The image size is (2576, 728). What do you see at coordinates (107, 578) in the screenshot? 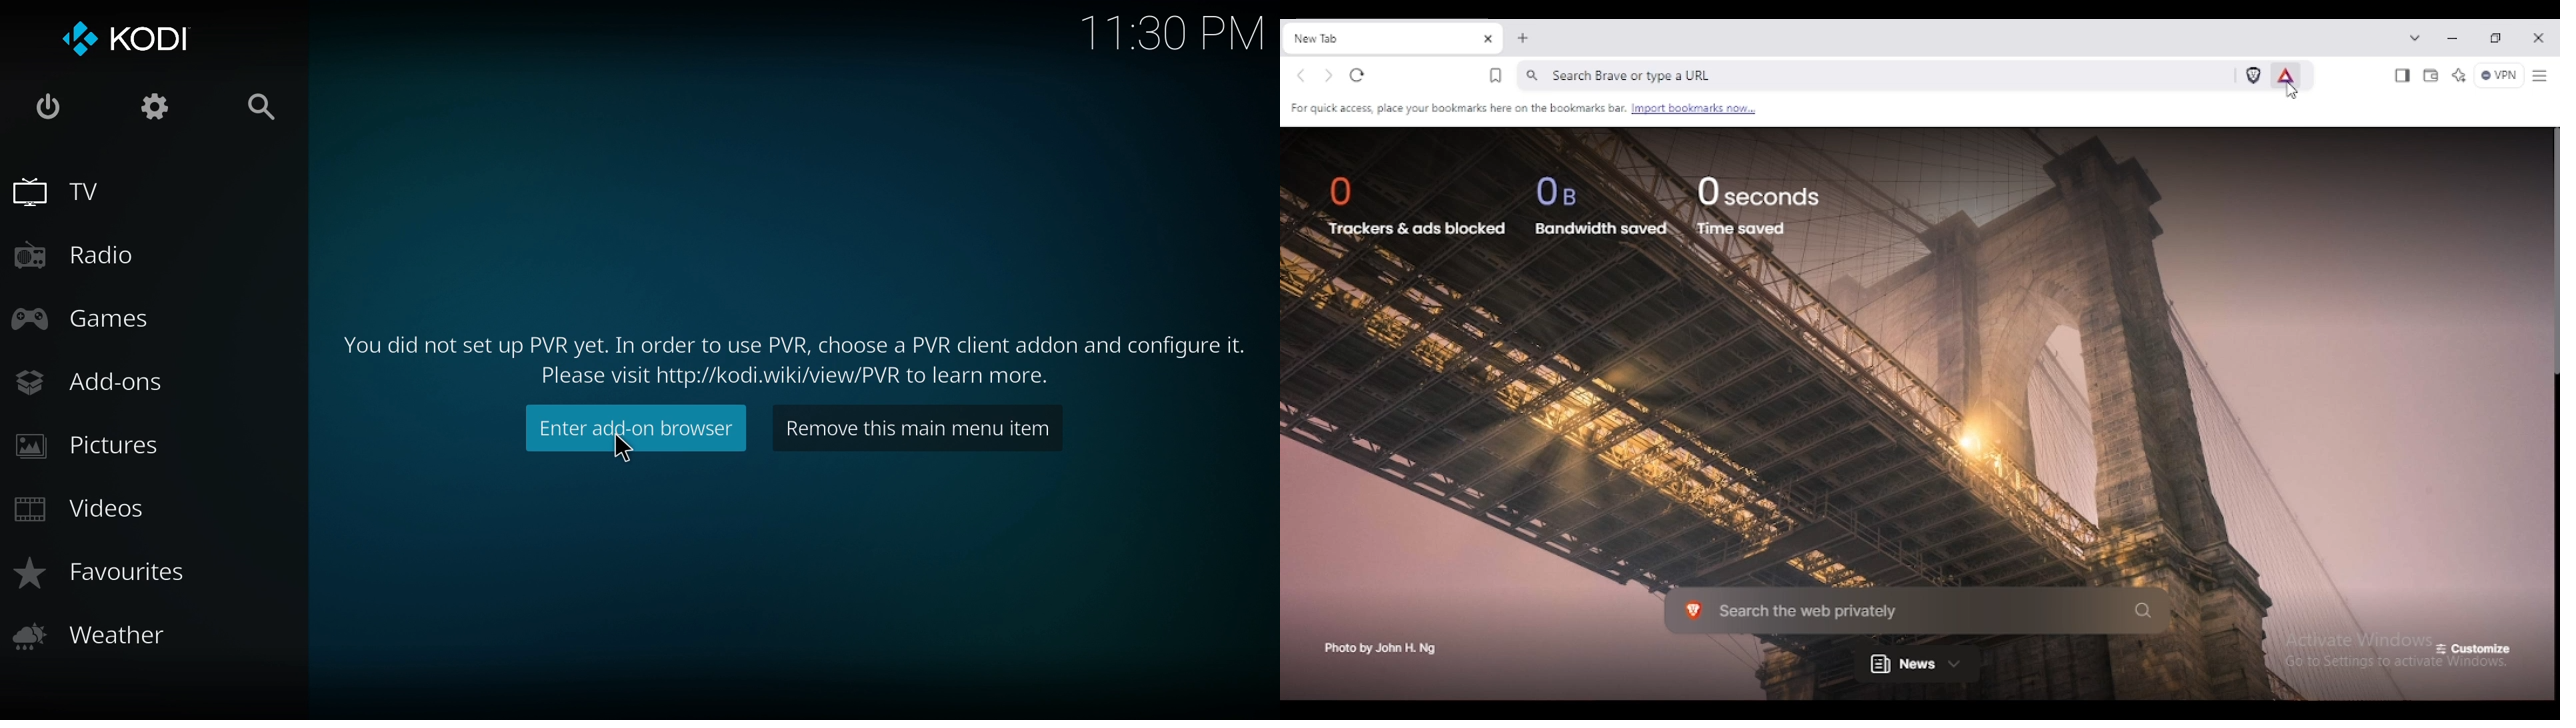
I see `favourites` at bounding box center [107, 578].